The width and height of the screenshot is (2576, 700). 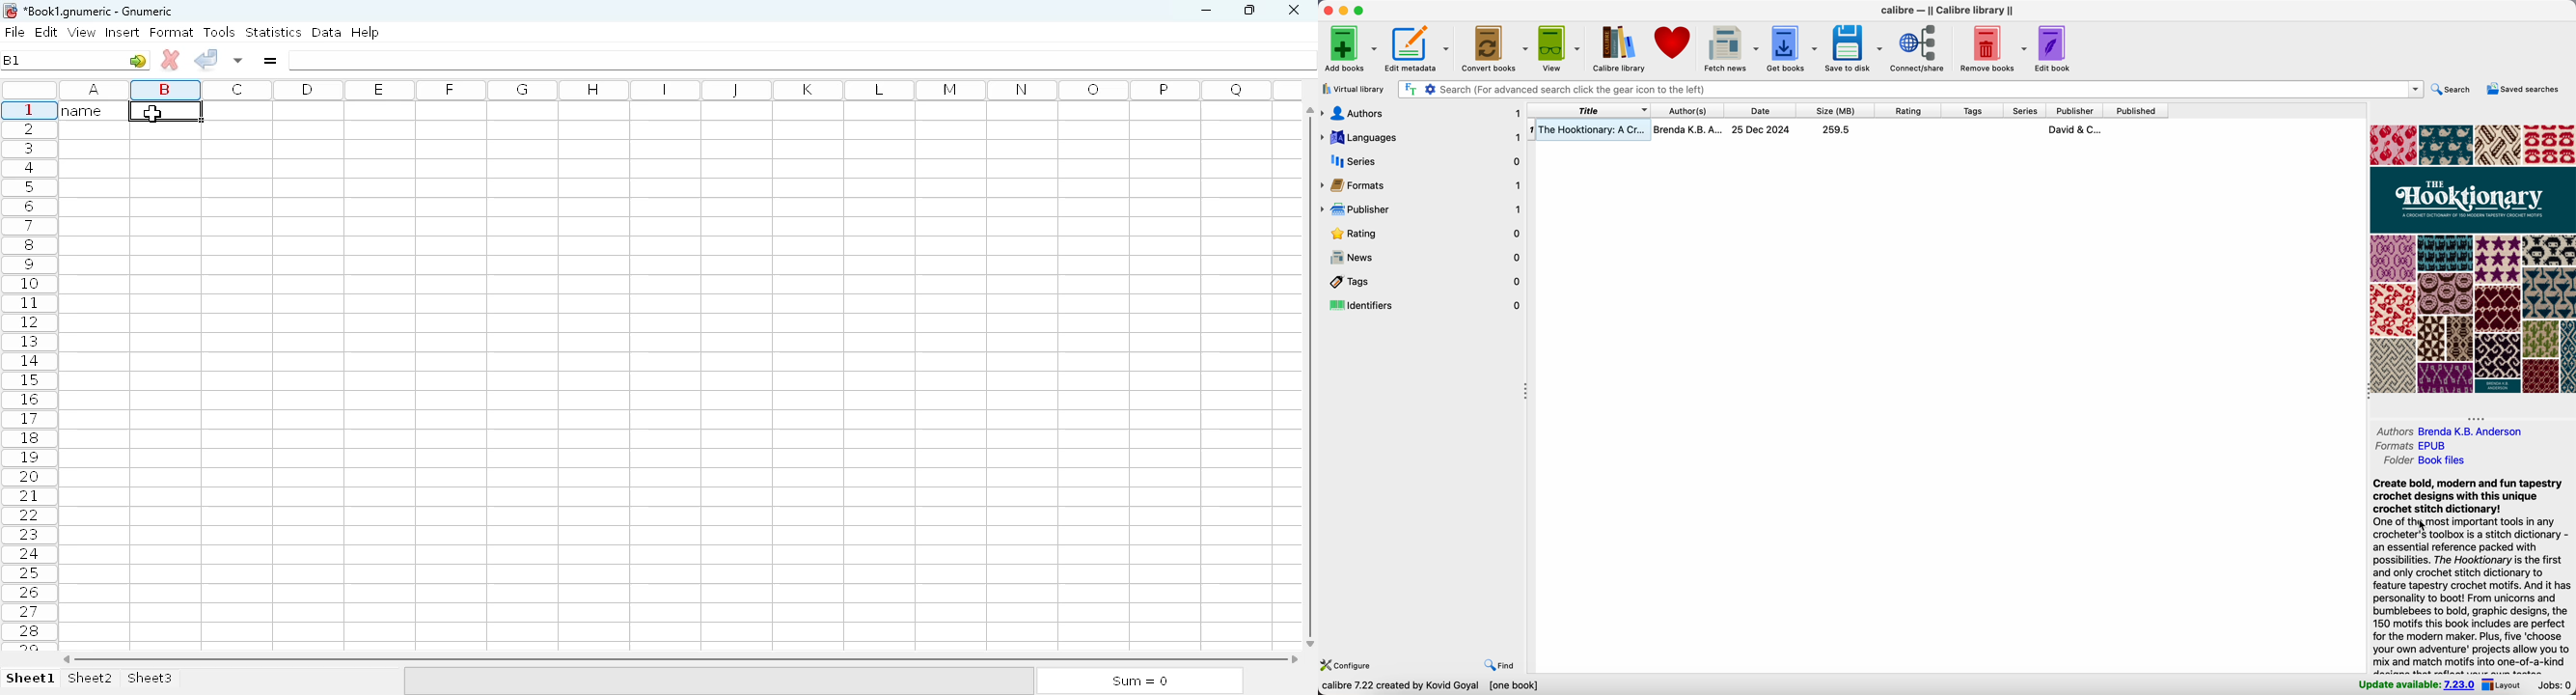 What do you see at coordinates (1910, 89) in the screenshot?
I see `search bar` at bounding box center [1910, 89].